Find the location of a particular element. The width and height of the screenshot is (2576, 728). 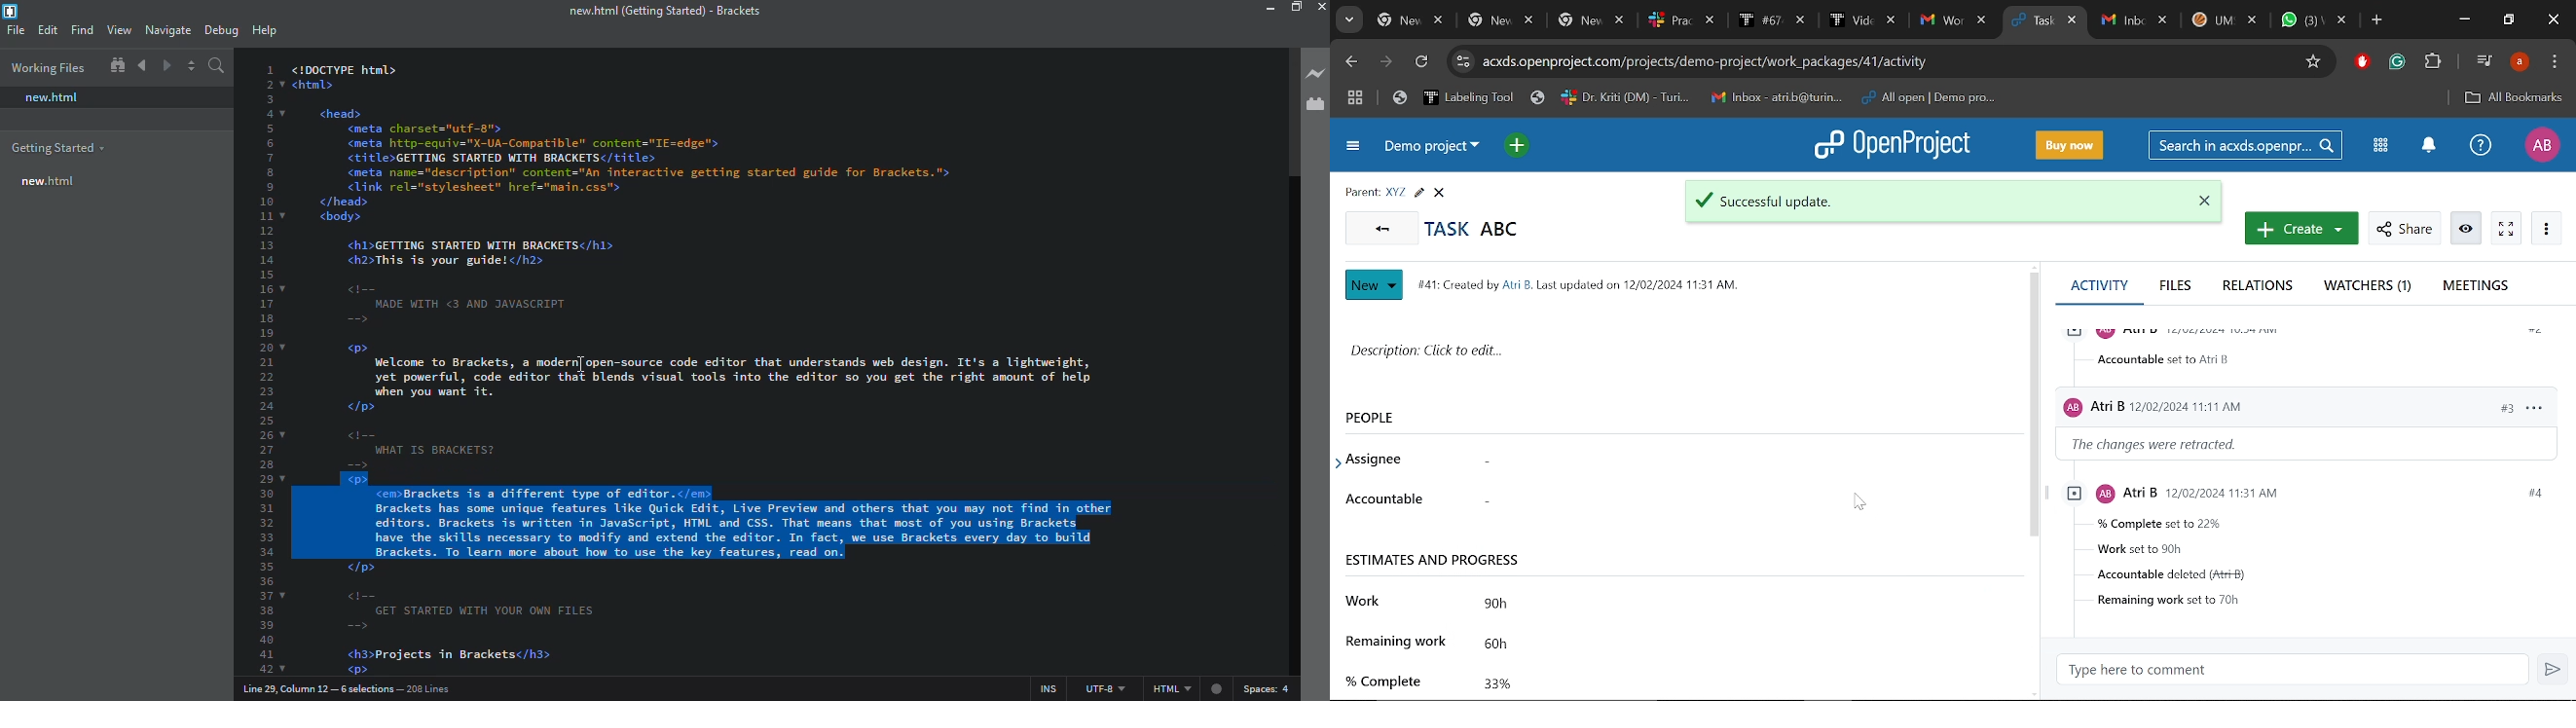

extension manager is located at coordinates (1313, 103).